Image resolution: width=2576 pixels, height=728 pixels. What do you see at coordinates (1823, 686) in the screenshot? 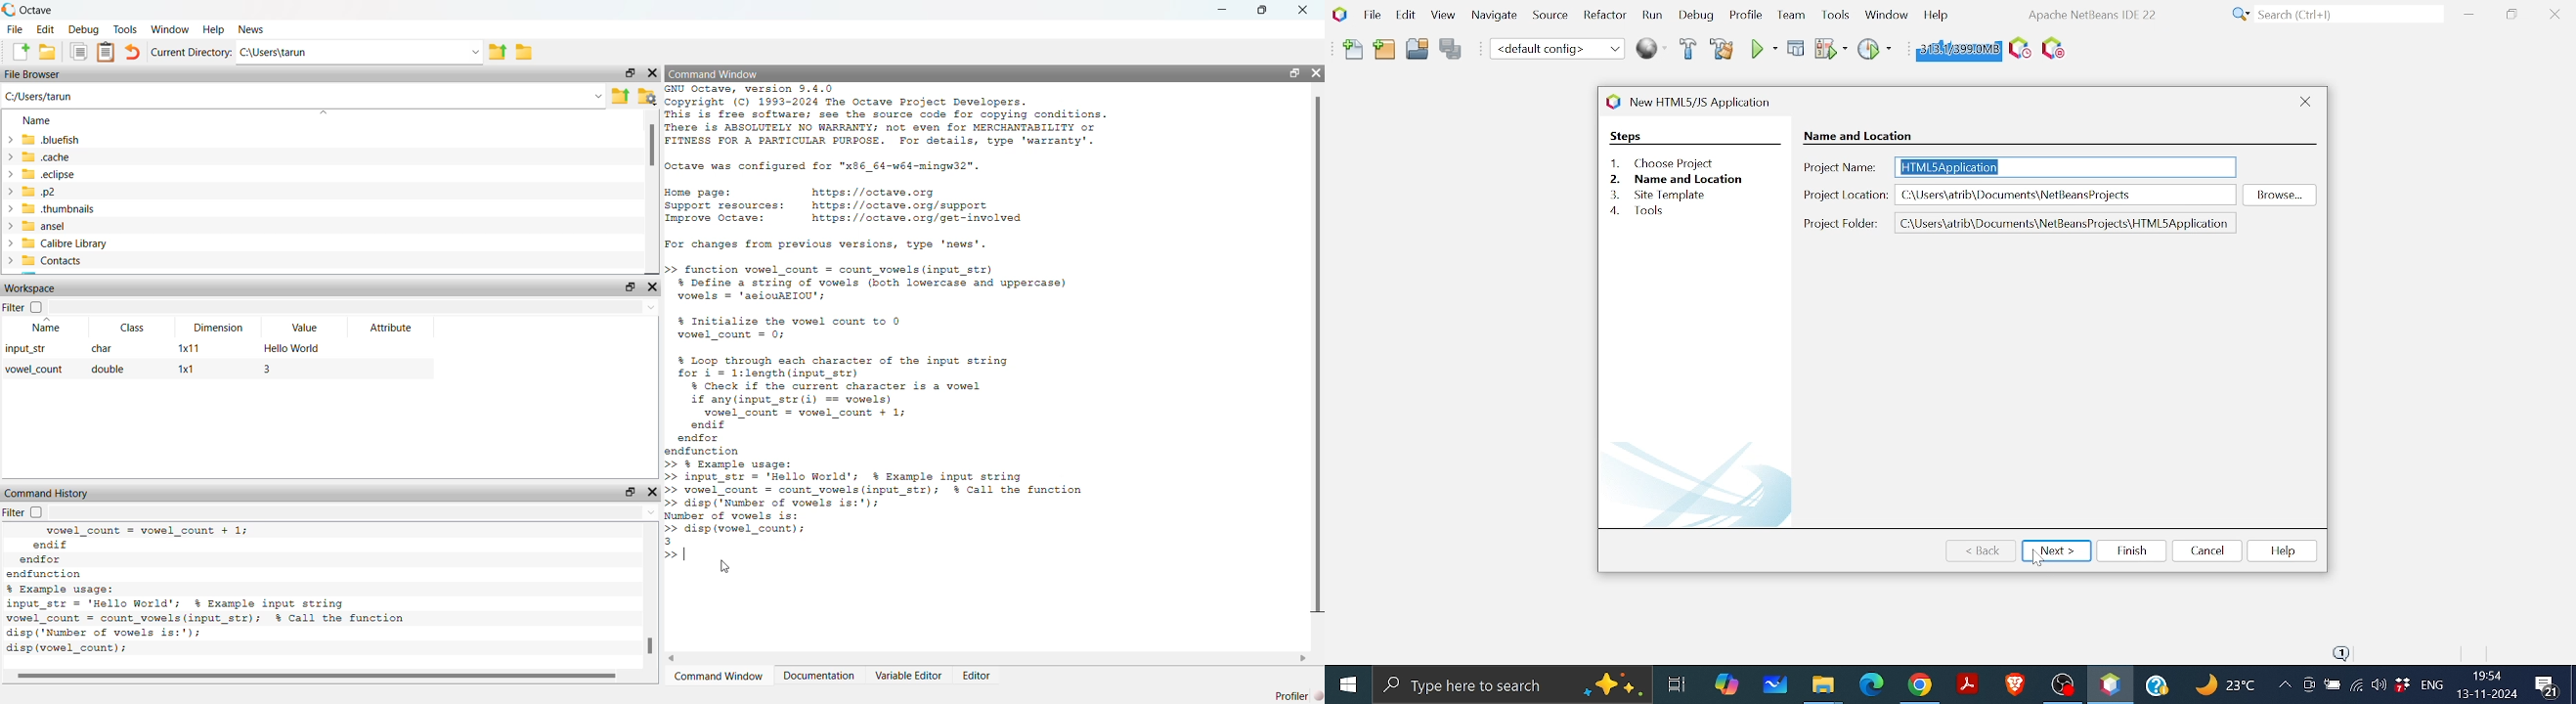
I see `Files` at bounding box center [1823, 686].